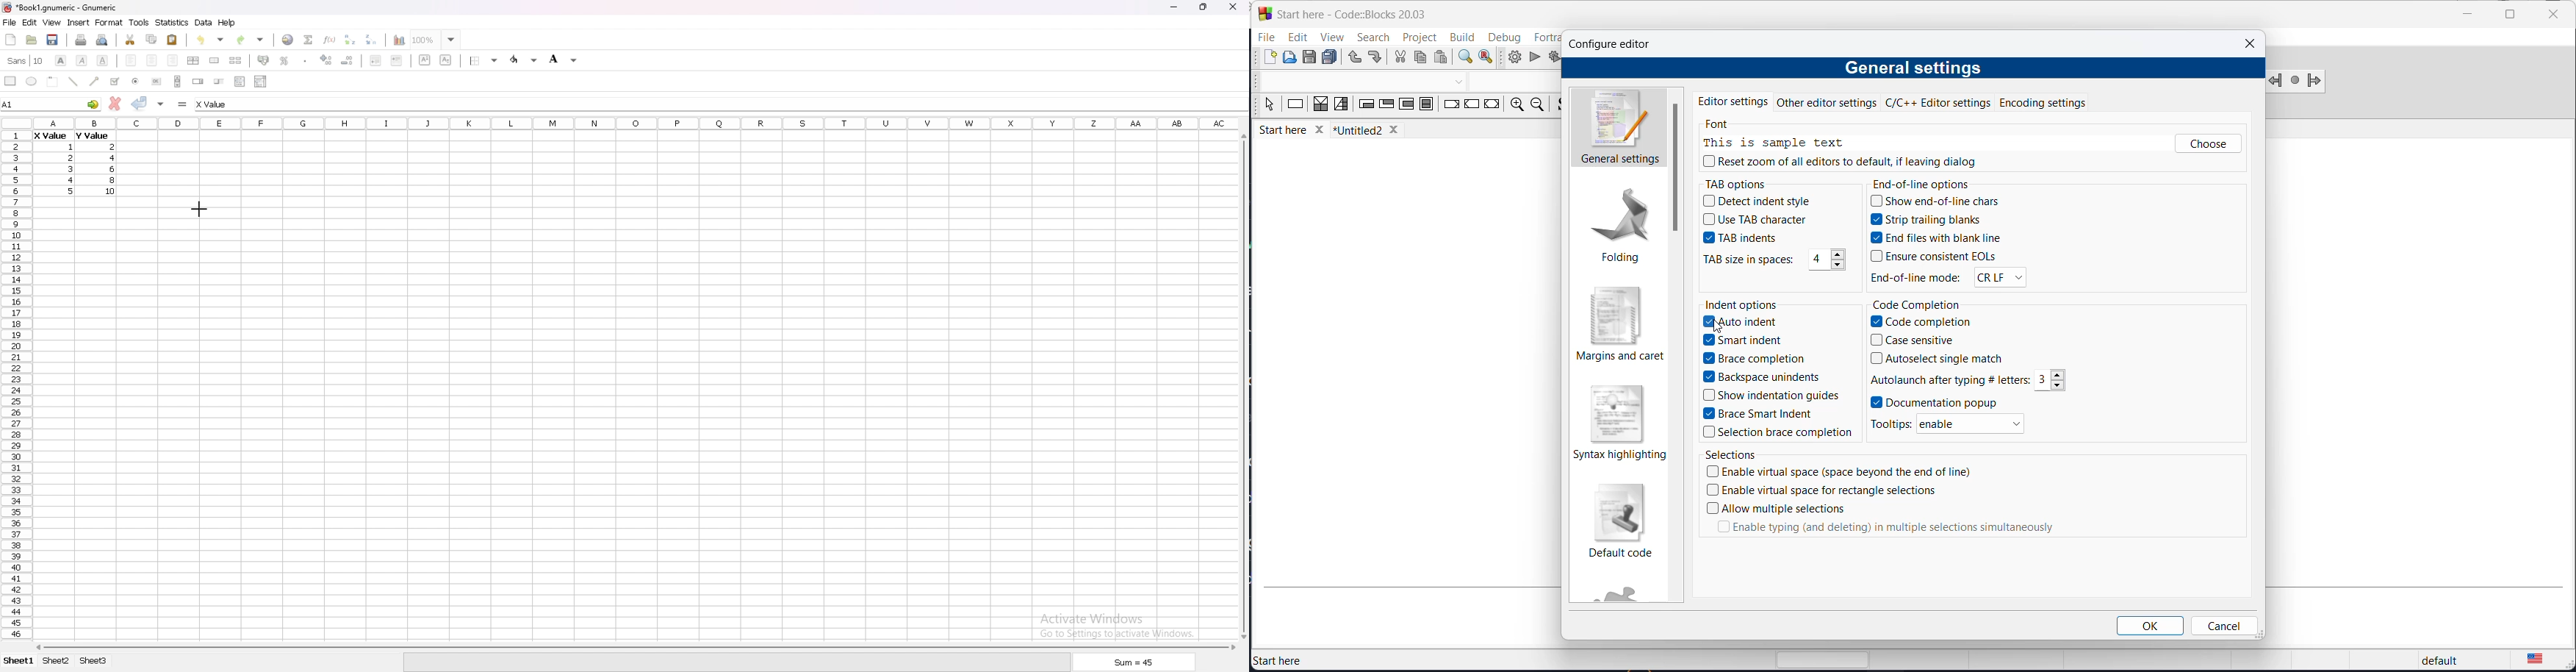 The image size is (2576, 672). Describe the element at coordinates (1242, 386) in the screenshot. I see `scroll bar` at that location.